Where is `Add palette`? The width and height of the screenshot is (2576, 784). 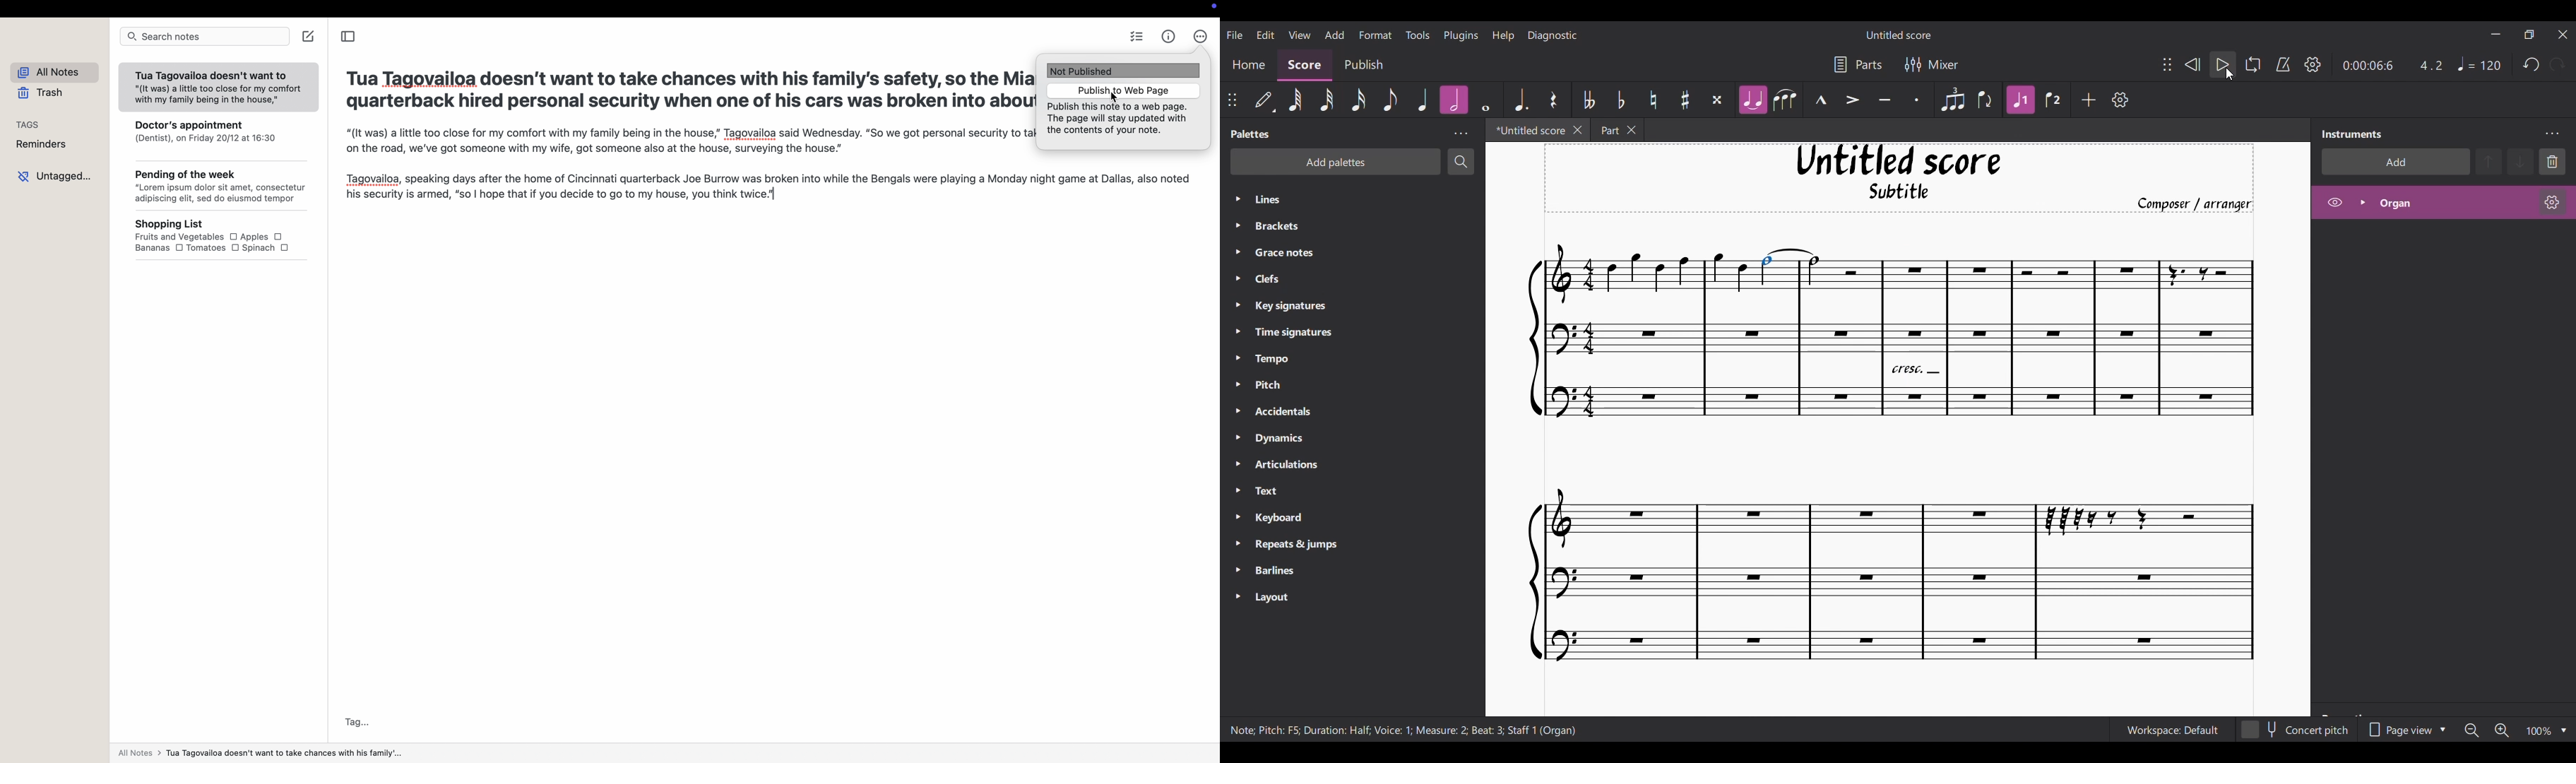
Add palette is located at coordinates (1335, 162).